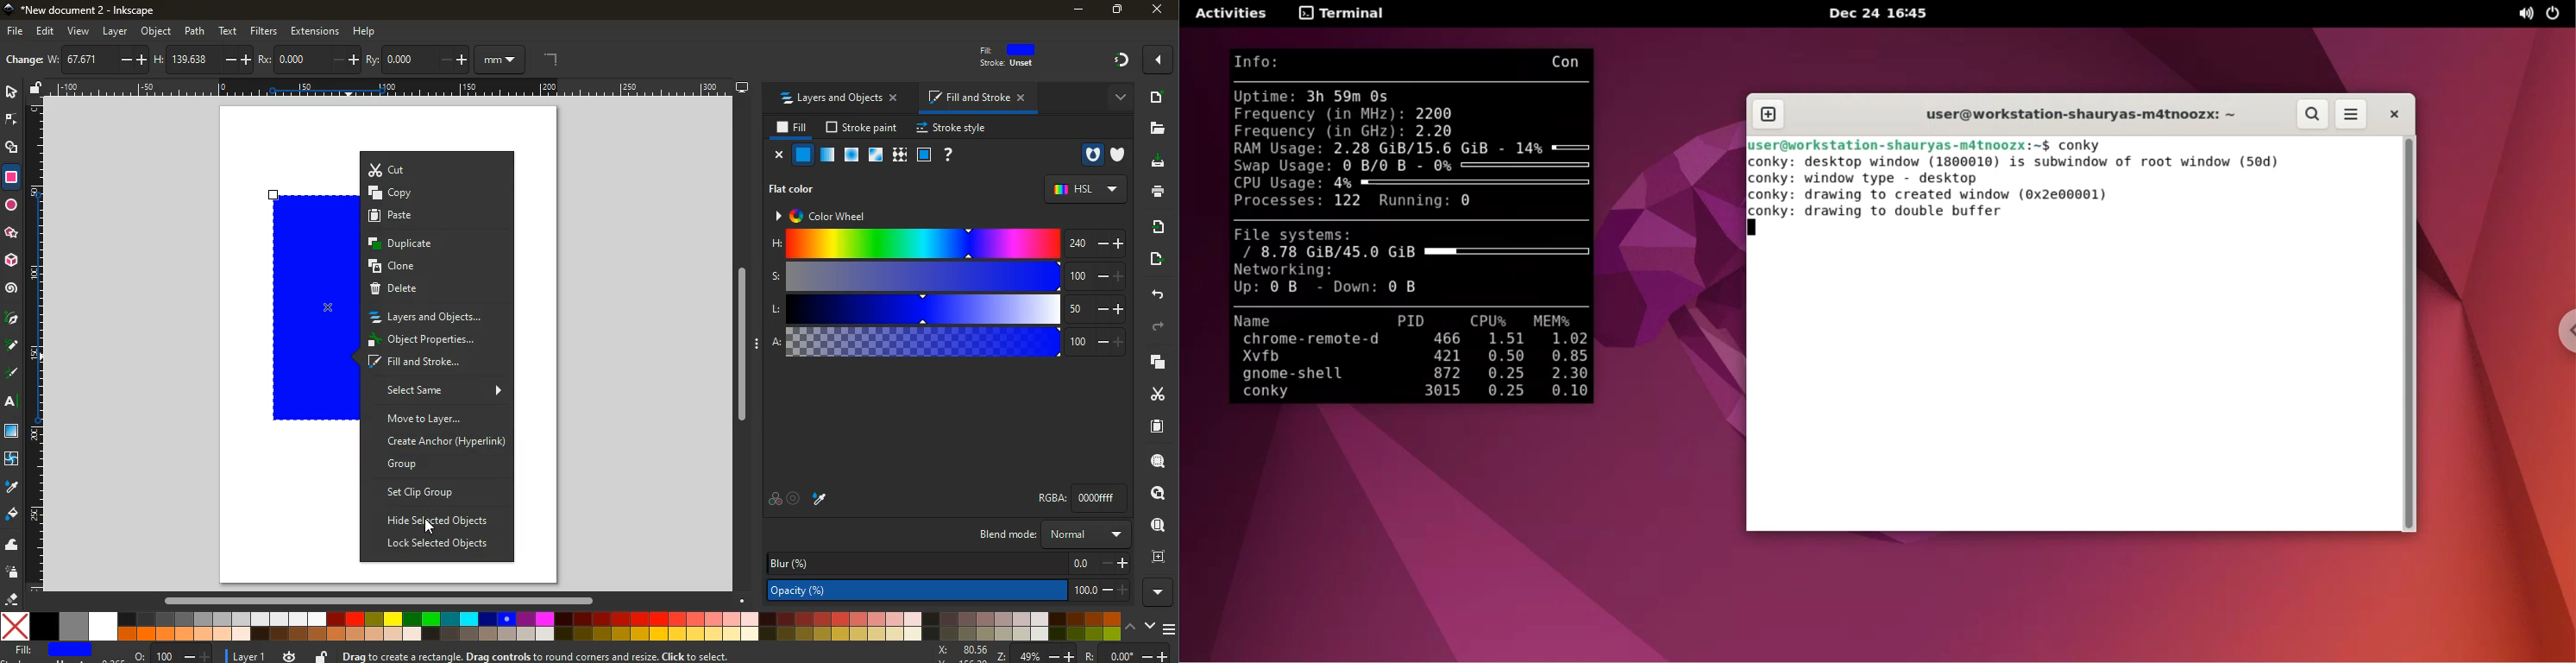 This screenshot has width=2576, height=672. I want to click on po, so click(311, 60).